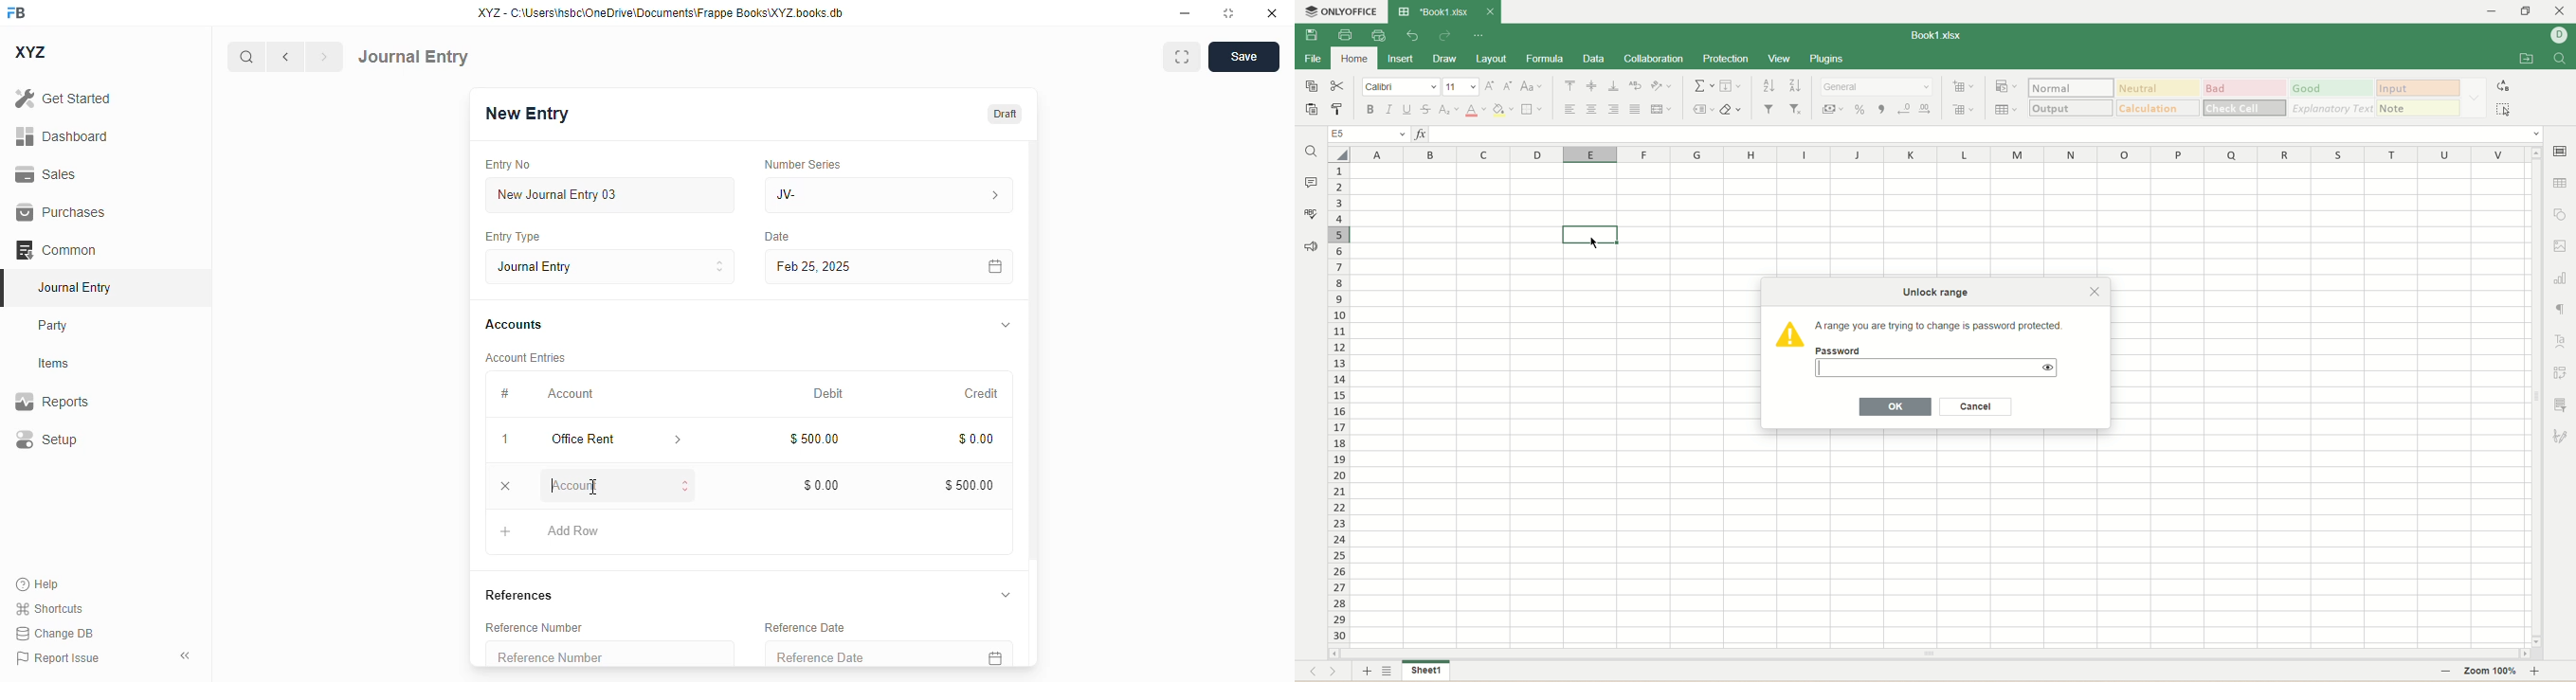 The width and height of the screenshot is (2576, 700). What do you see at coordinates (993, 196) in the screenshot?
I see `number series information` at bounding box center [993, 196].